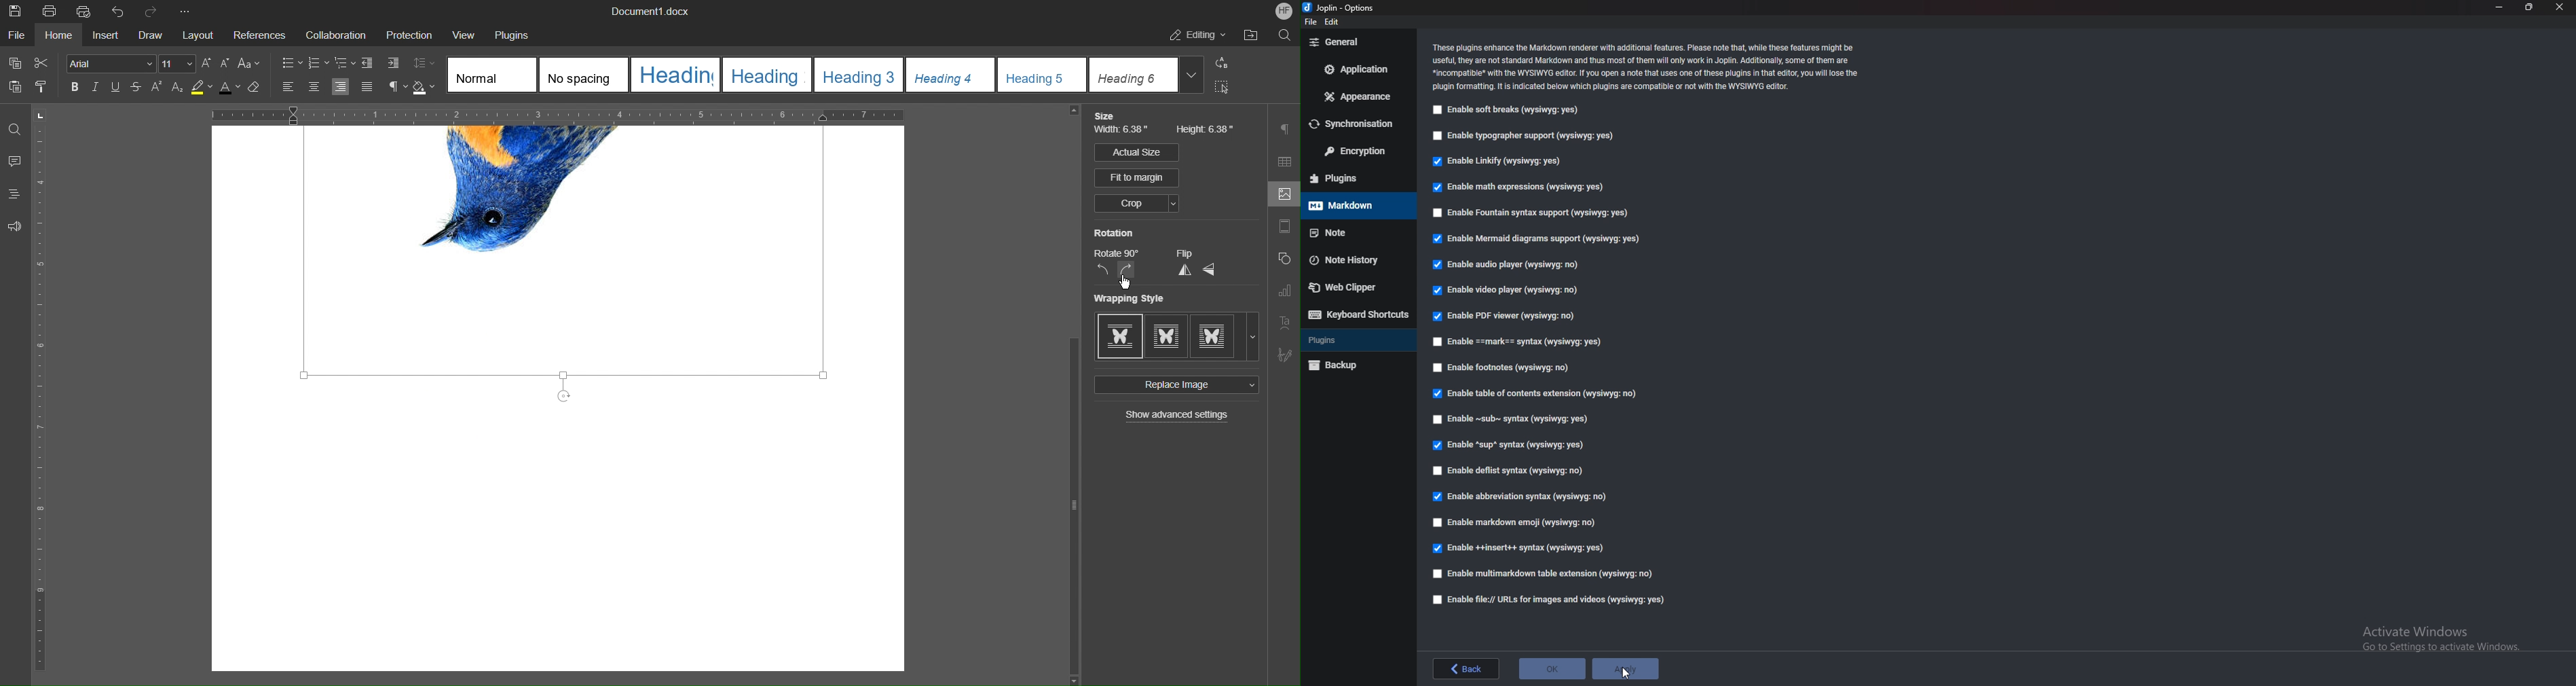 The width and height of the screenshot is (2576, 700). What do you see at coordinates (43, 86) in the screenshot?
I see `Copy Style` at bounding box center [43, 86].